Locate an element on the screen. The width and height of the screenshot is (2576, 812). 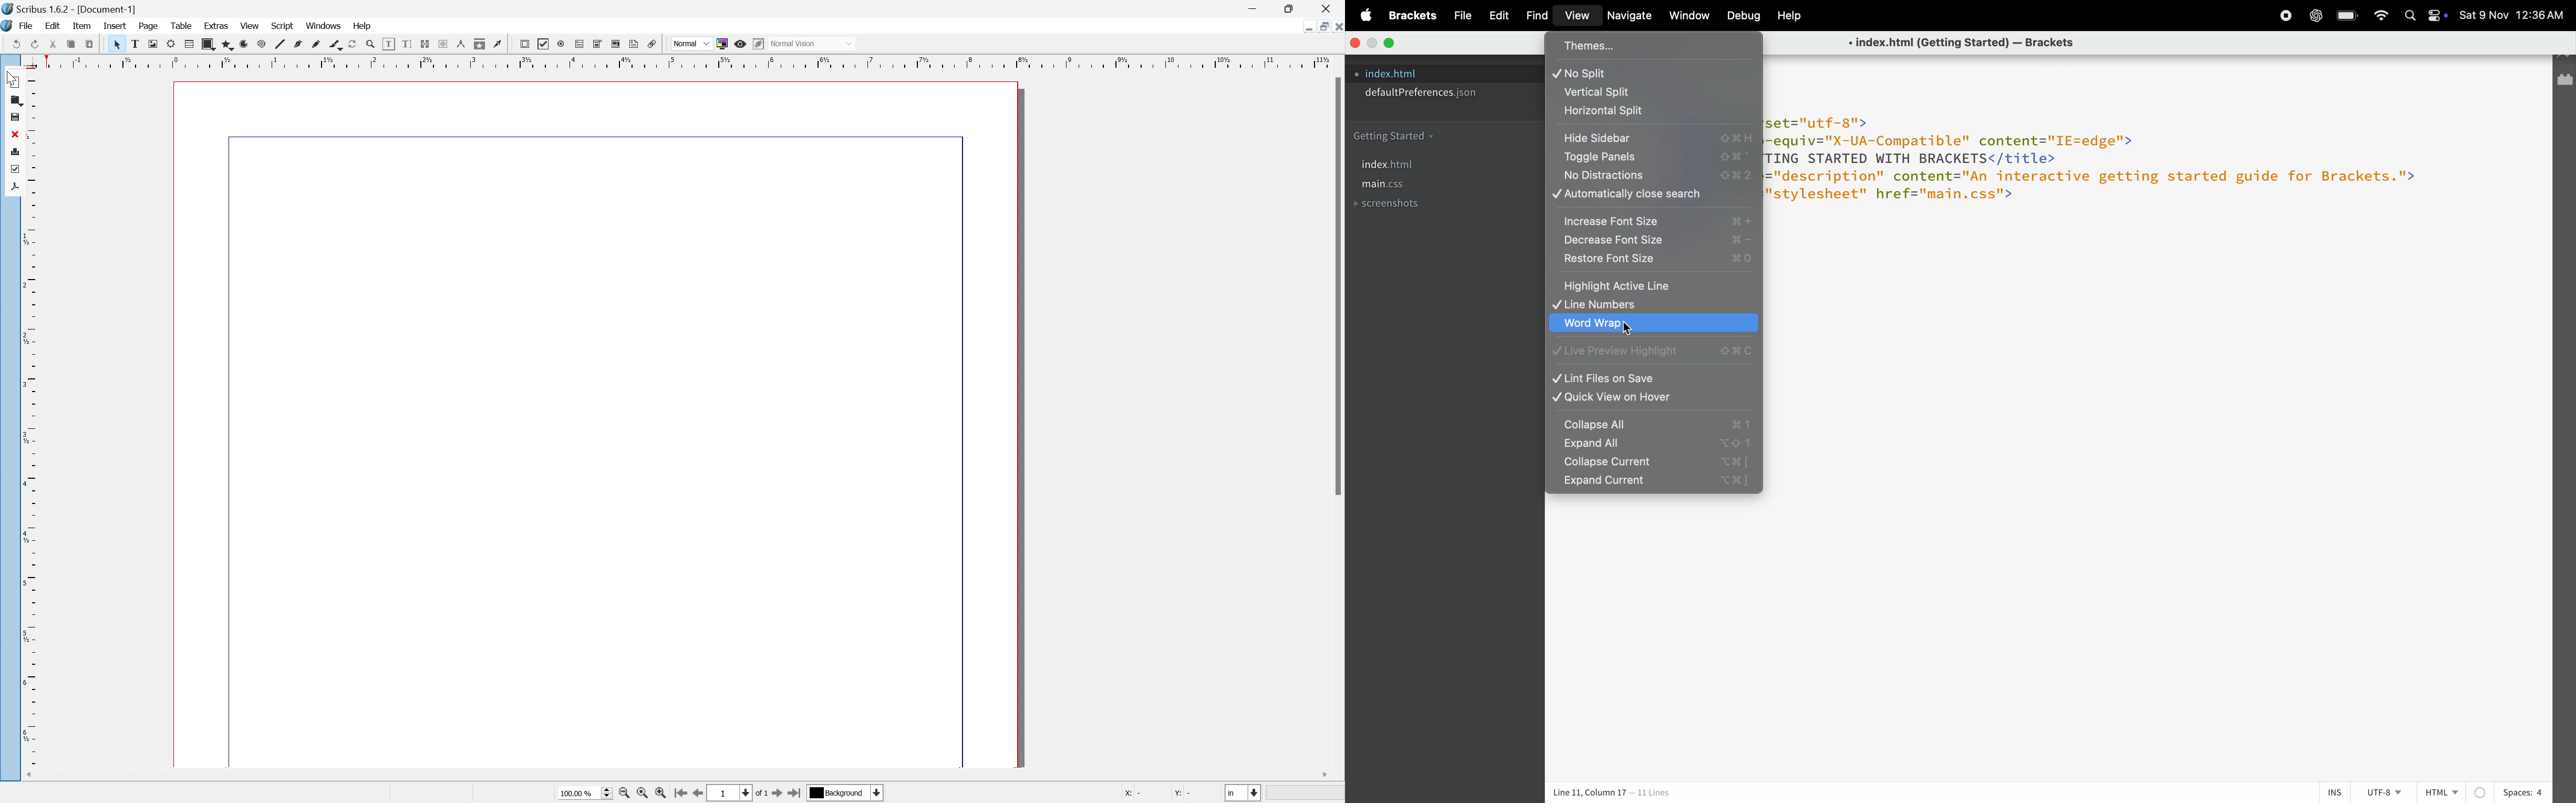
file is located at coordinates (27, 26).